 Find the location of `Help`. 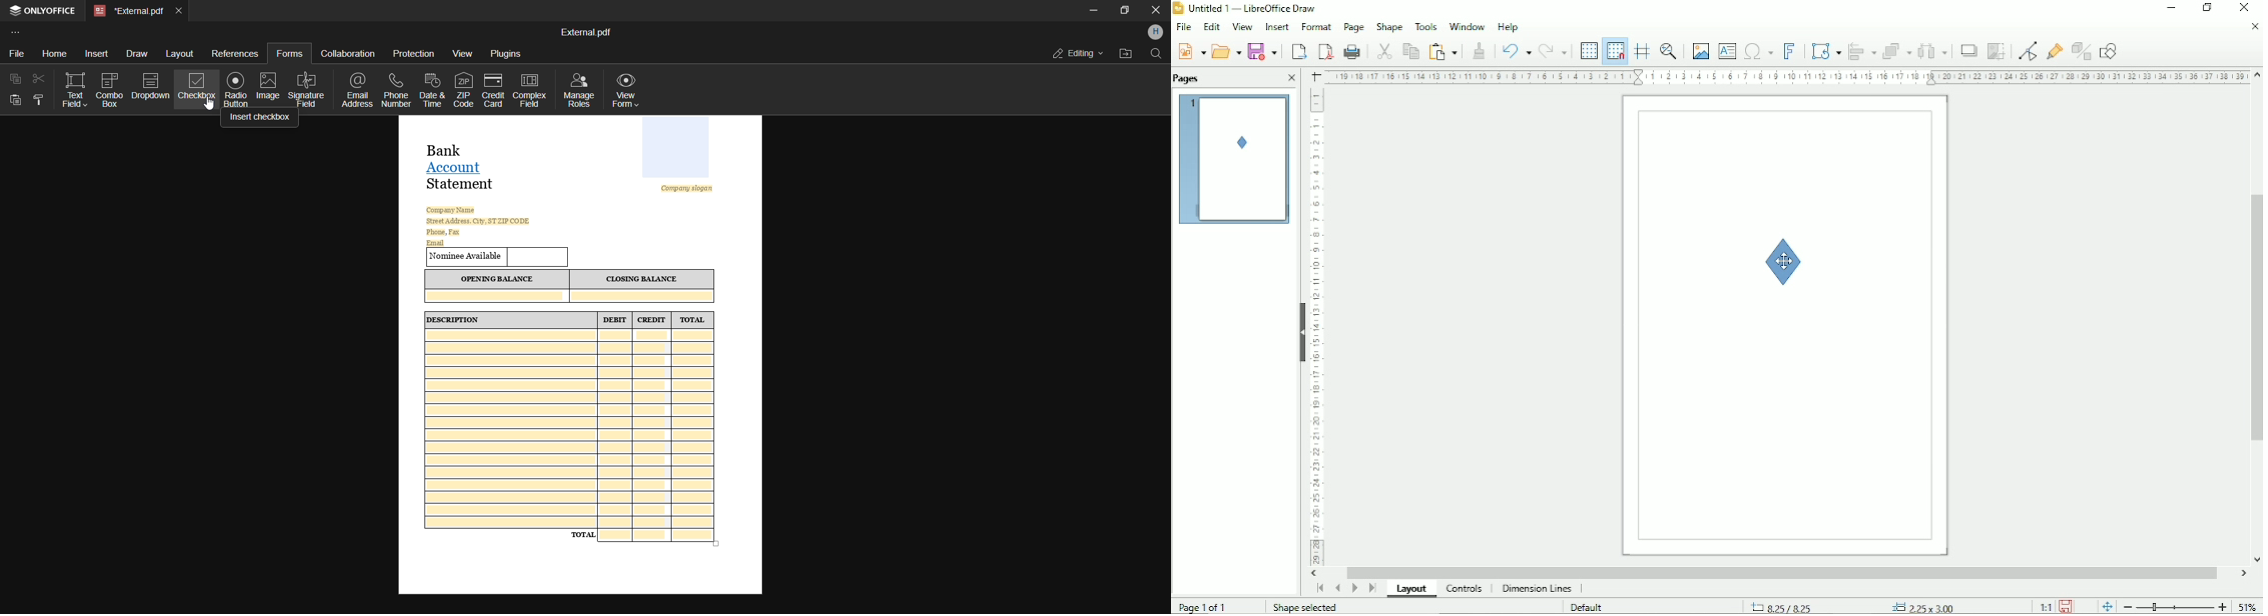

Help is located at coordinates (1509, 26).